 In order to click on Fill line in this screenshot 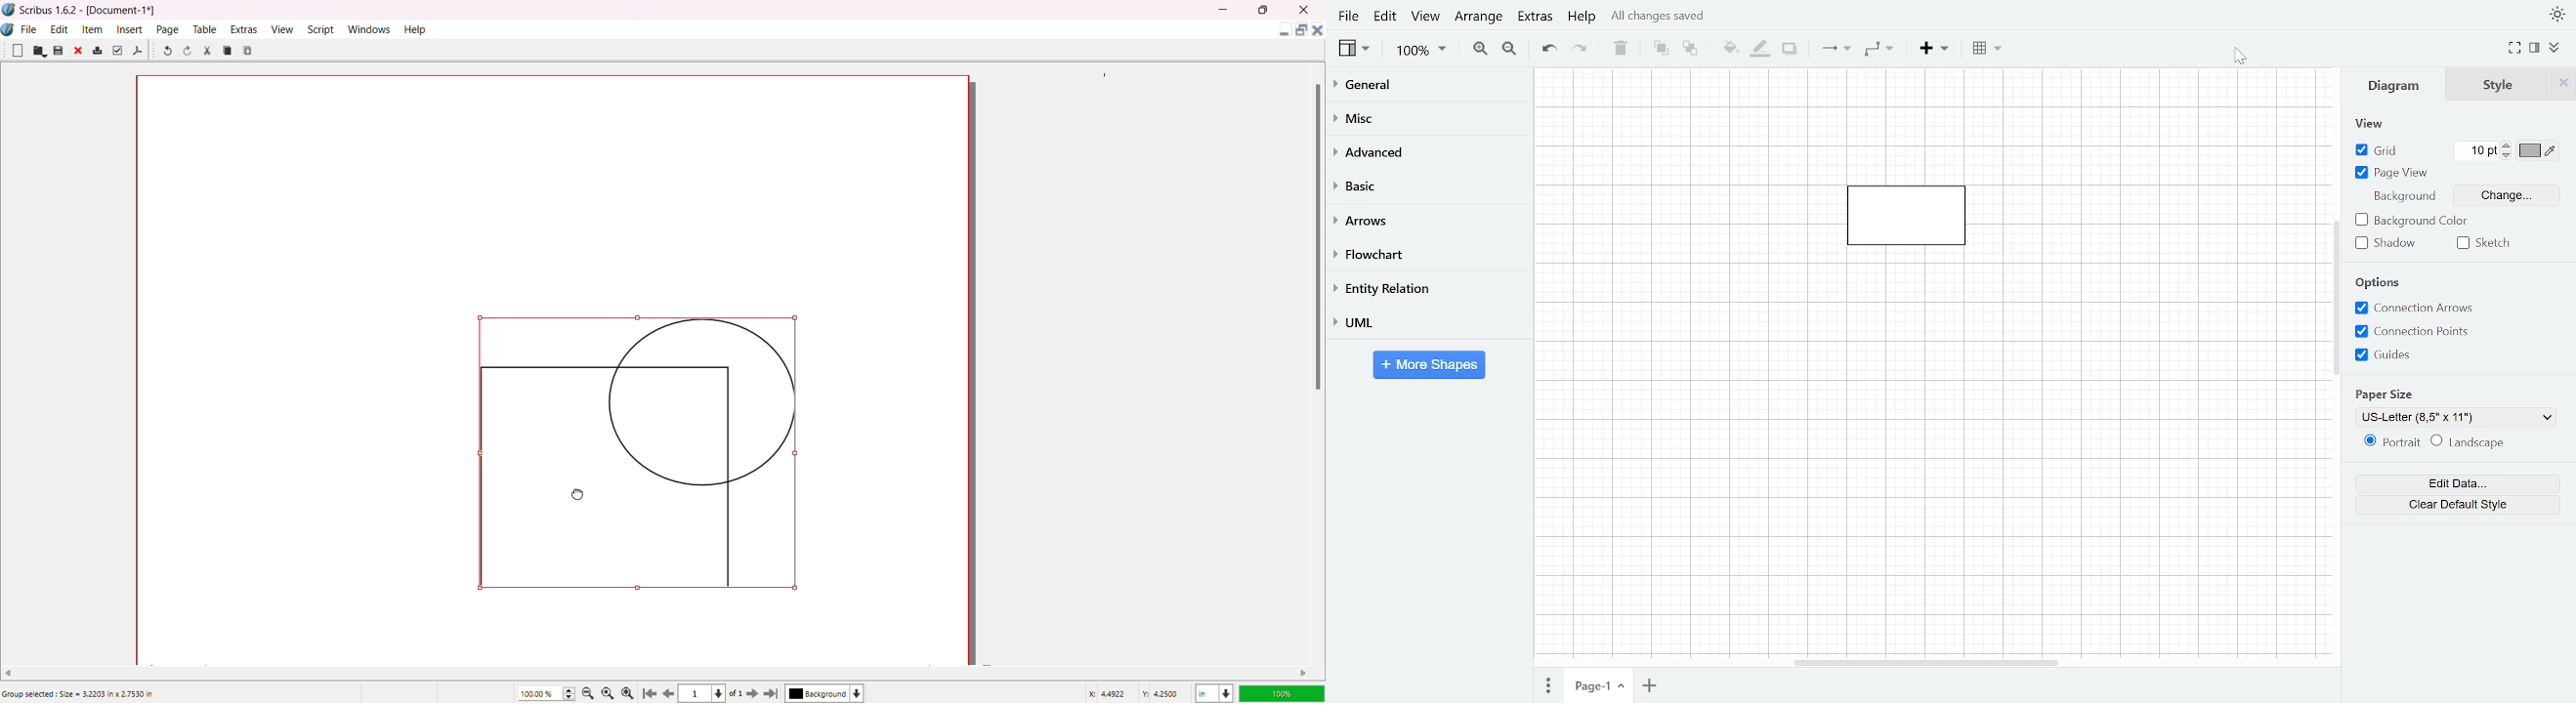, I will do `click(1761, 50)`.